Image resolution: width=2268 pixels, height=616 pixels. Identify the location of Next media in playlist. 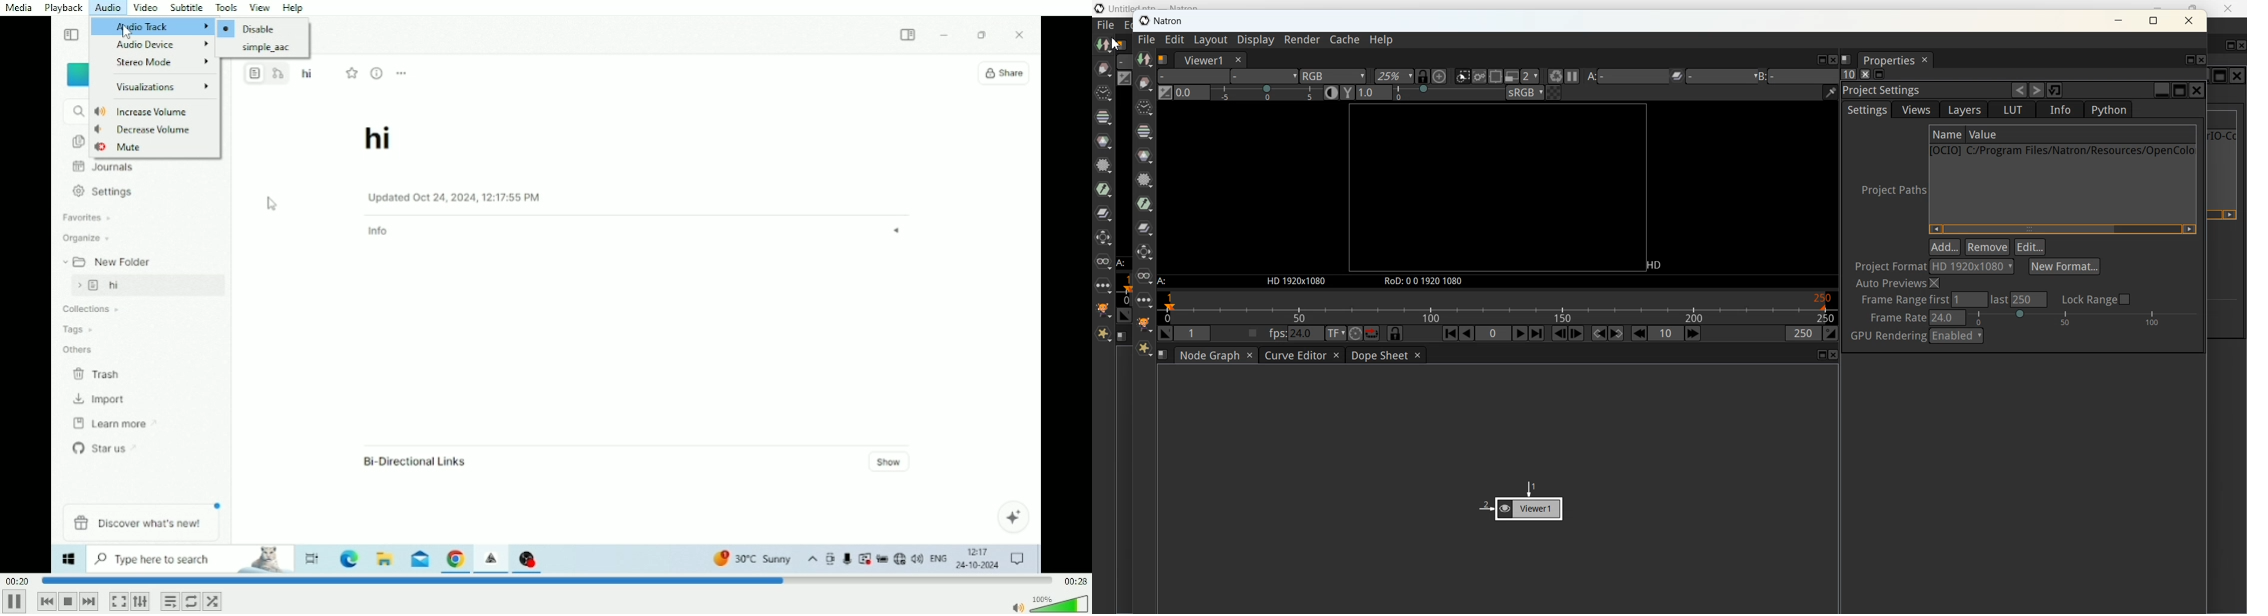
(89, 602).